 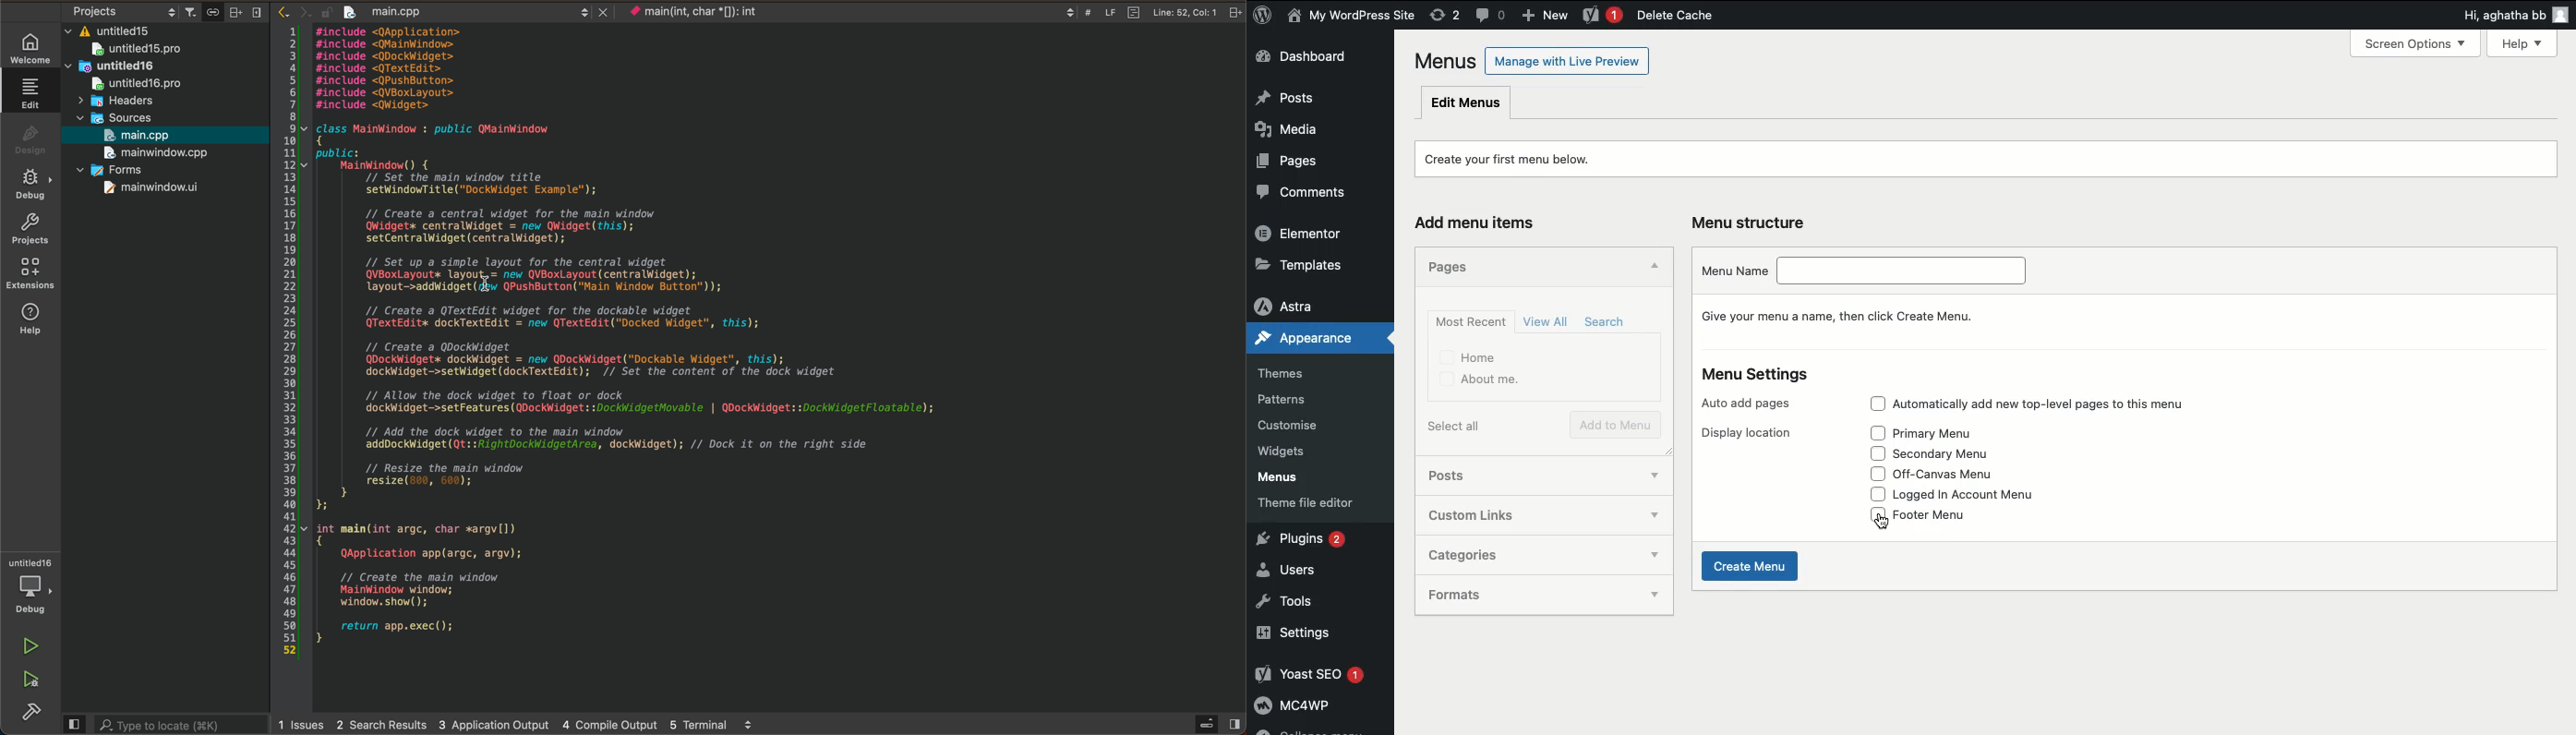 I want to click on Off-canvas menu, so click(x=1959, y=475).